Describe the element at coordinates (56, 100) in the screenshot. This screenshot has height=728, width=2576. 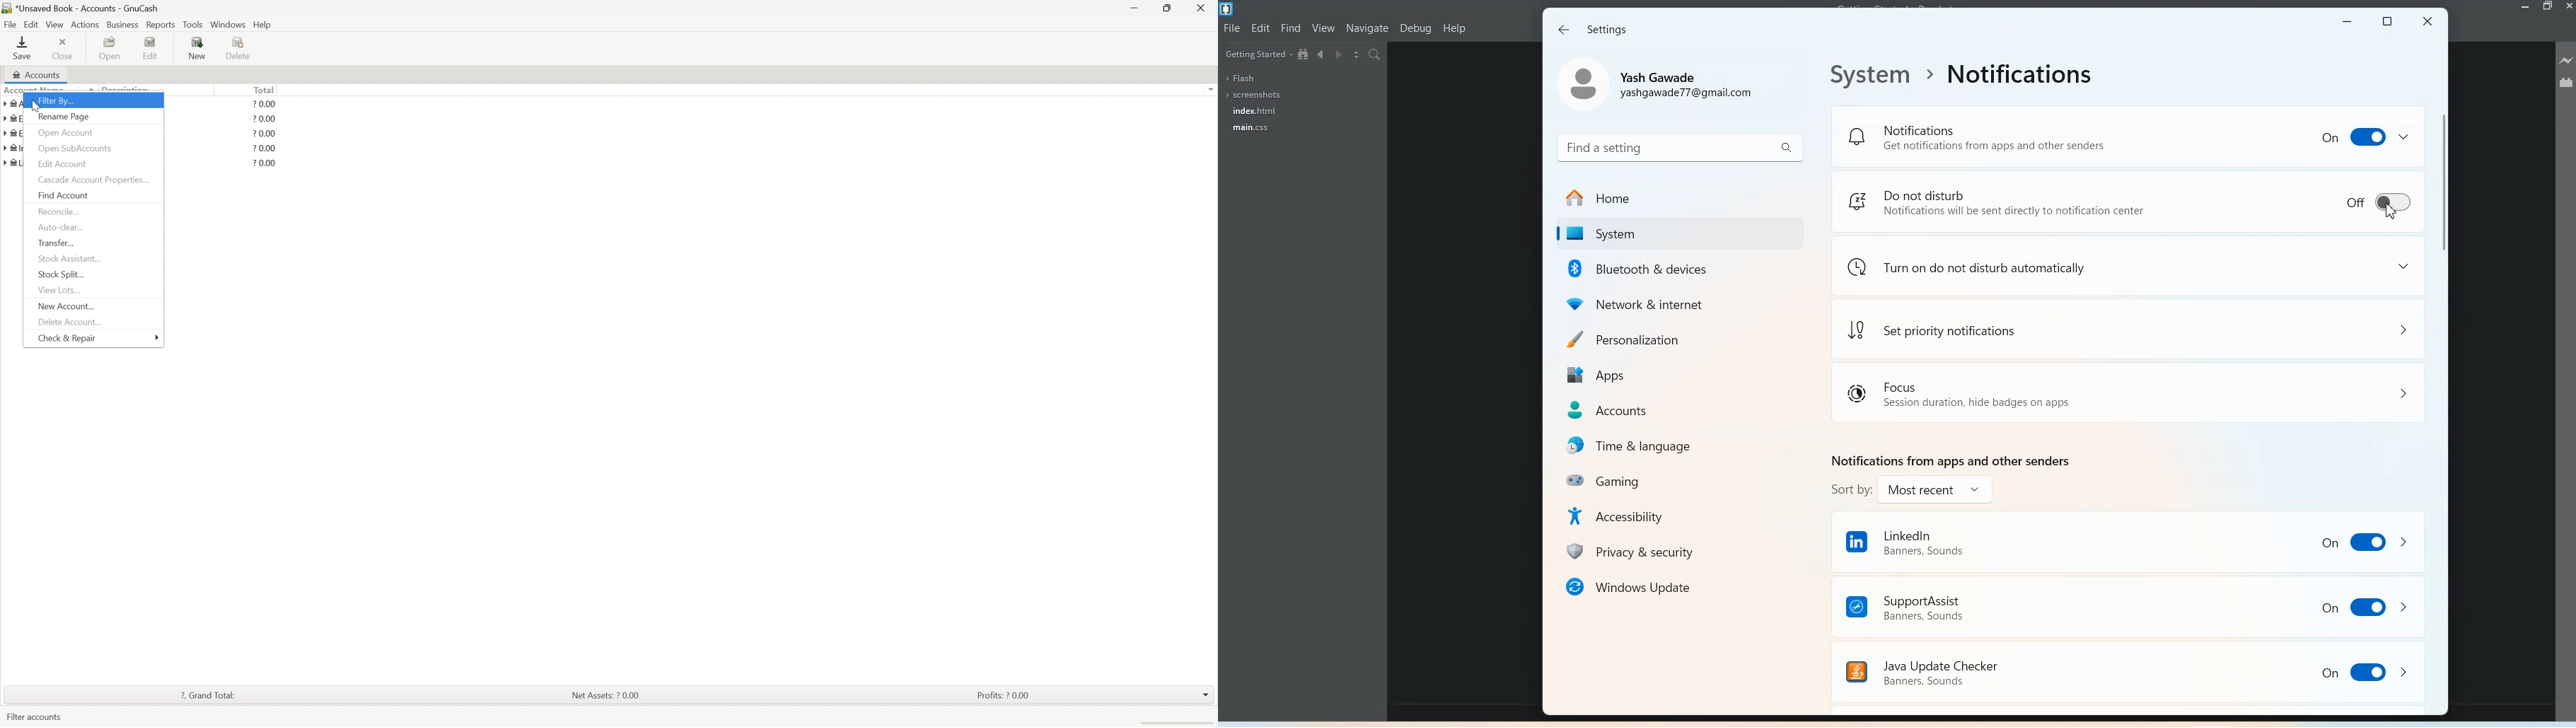
I see `Filter by...` at that location.